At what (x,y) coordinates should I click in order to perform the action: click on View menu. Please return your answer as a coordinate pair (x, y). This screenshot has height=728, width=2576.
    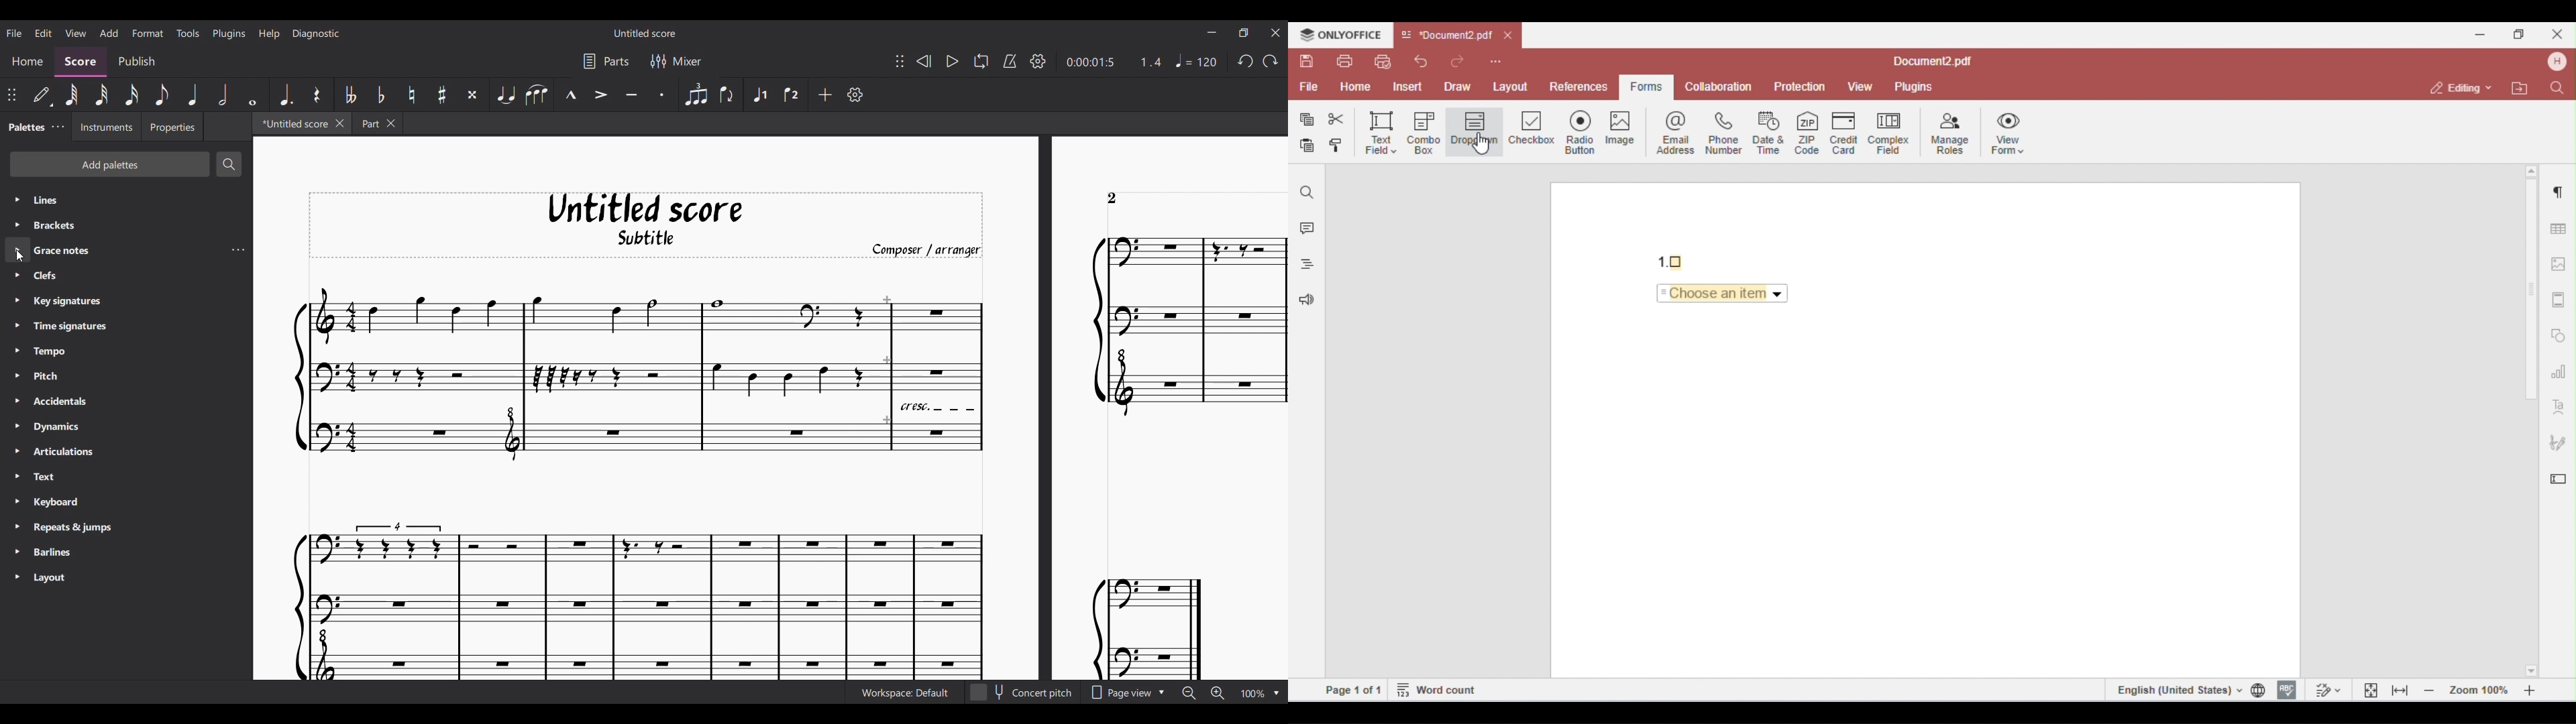
    Looking at the image, I should click on (74, 33).